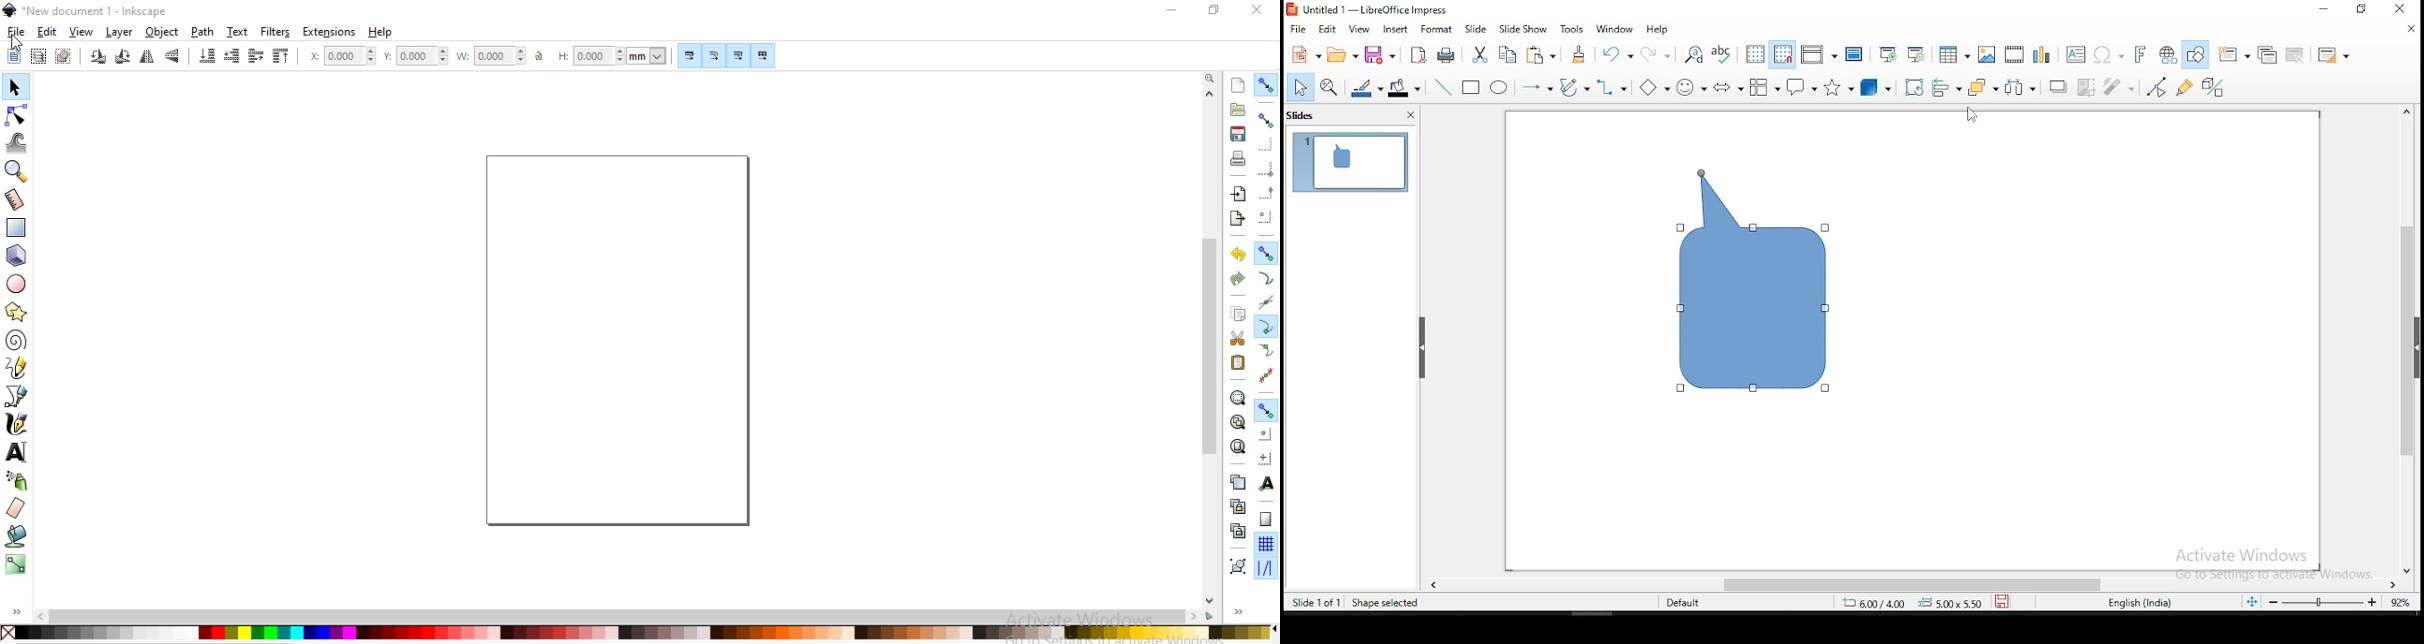  What do you see at coordinates (254, 57) in the screenshot?
I see `raise selection one step` at bounding box center [254, 57].